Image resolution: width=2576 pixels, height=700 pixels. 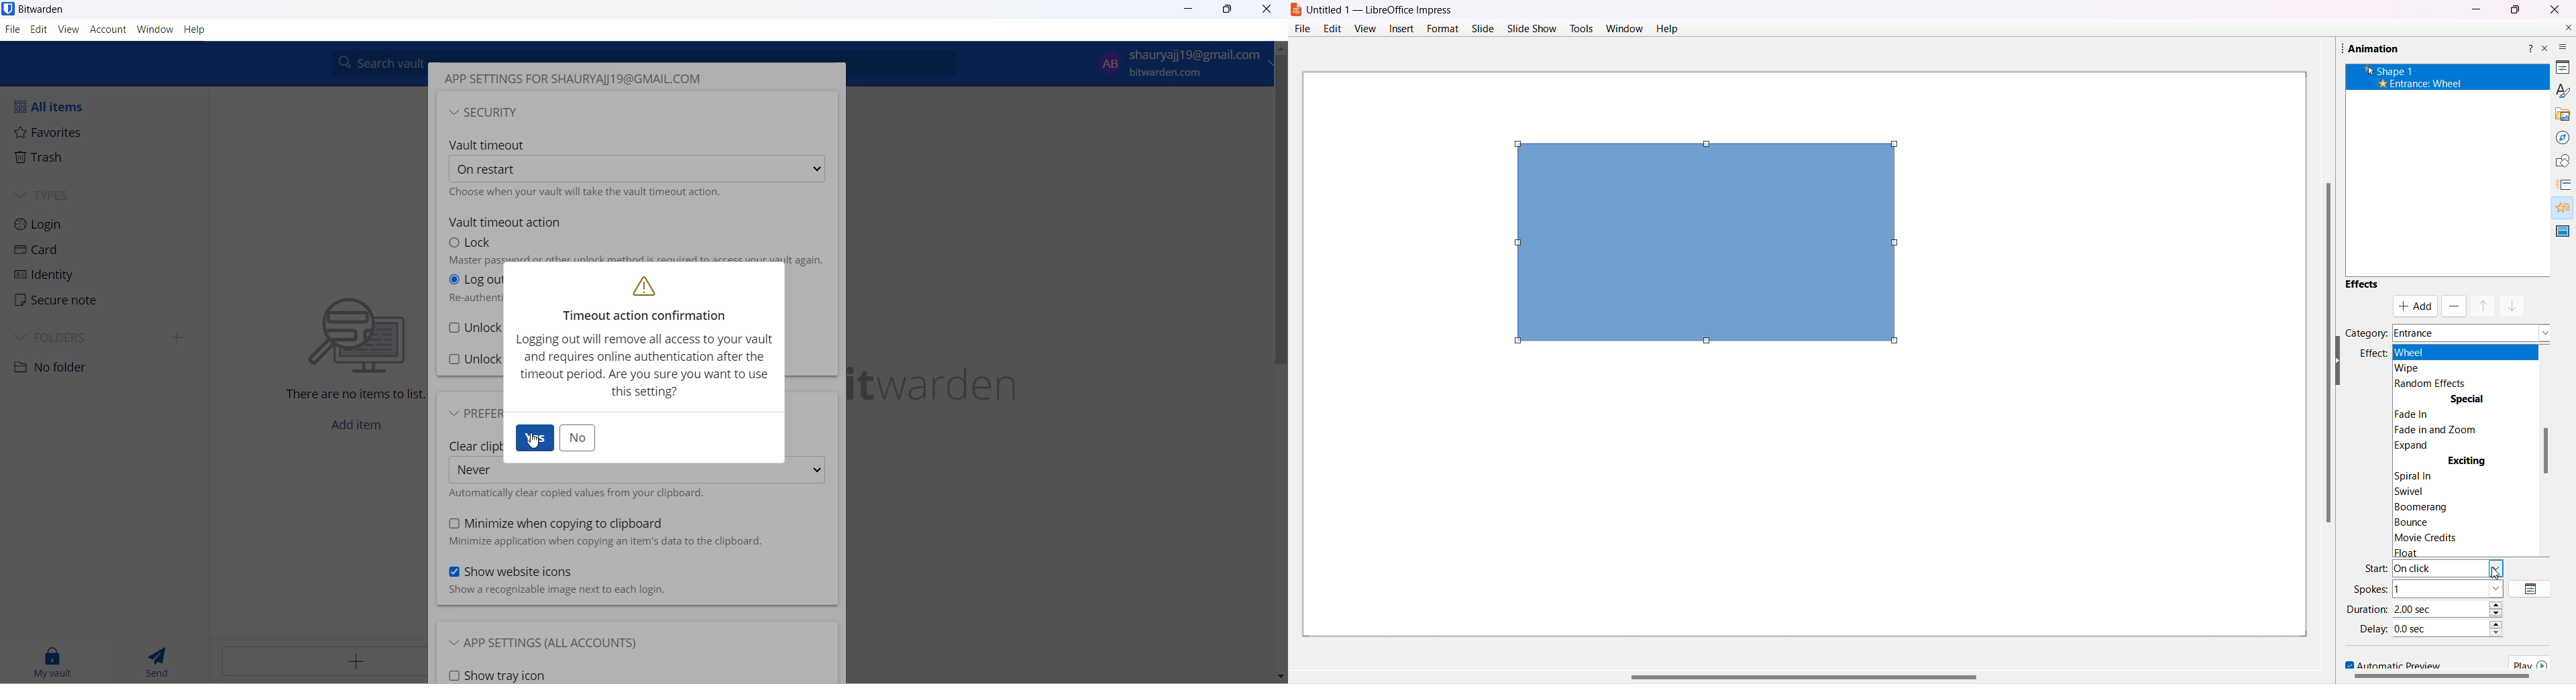 What do you see at coordinates (2548, 450) in the screenshot?
I see `Scroll Bar` at bounding box center [2548, 450].